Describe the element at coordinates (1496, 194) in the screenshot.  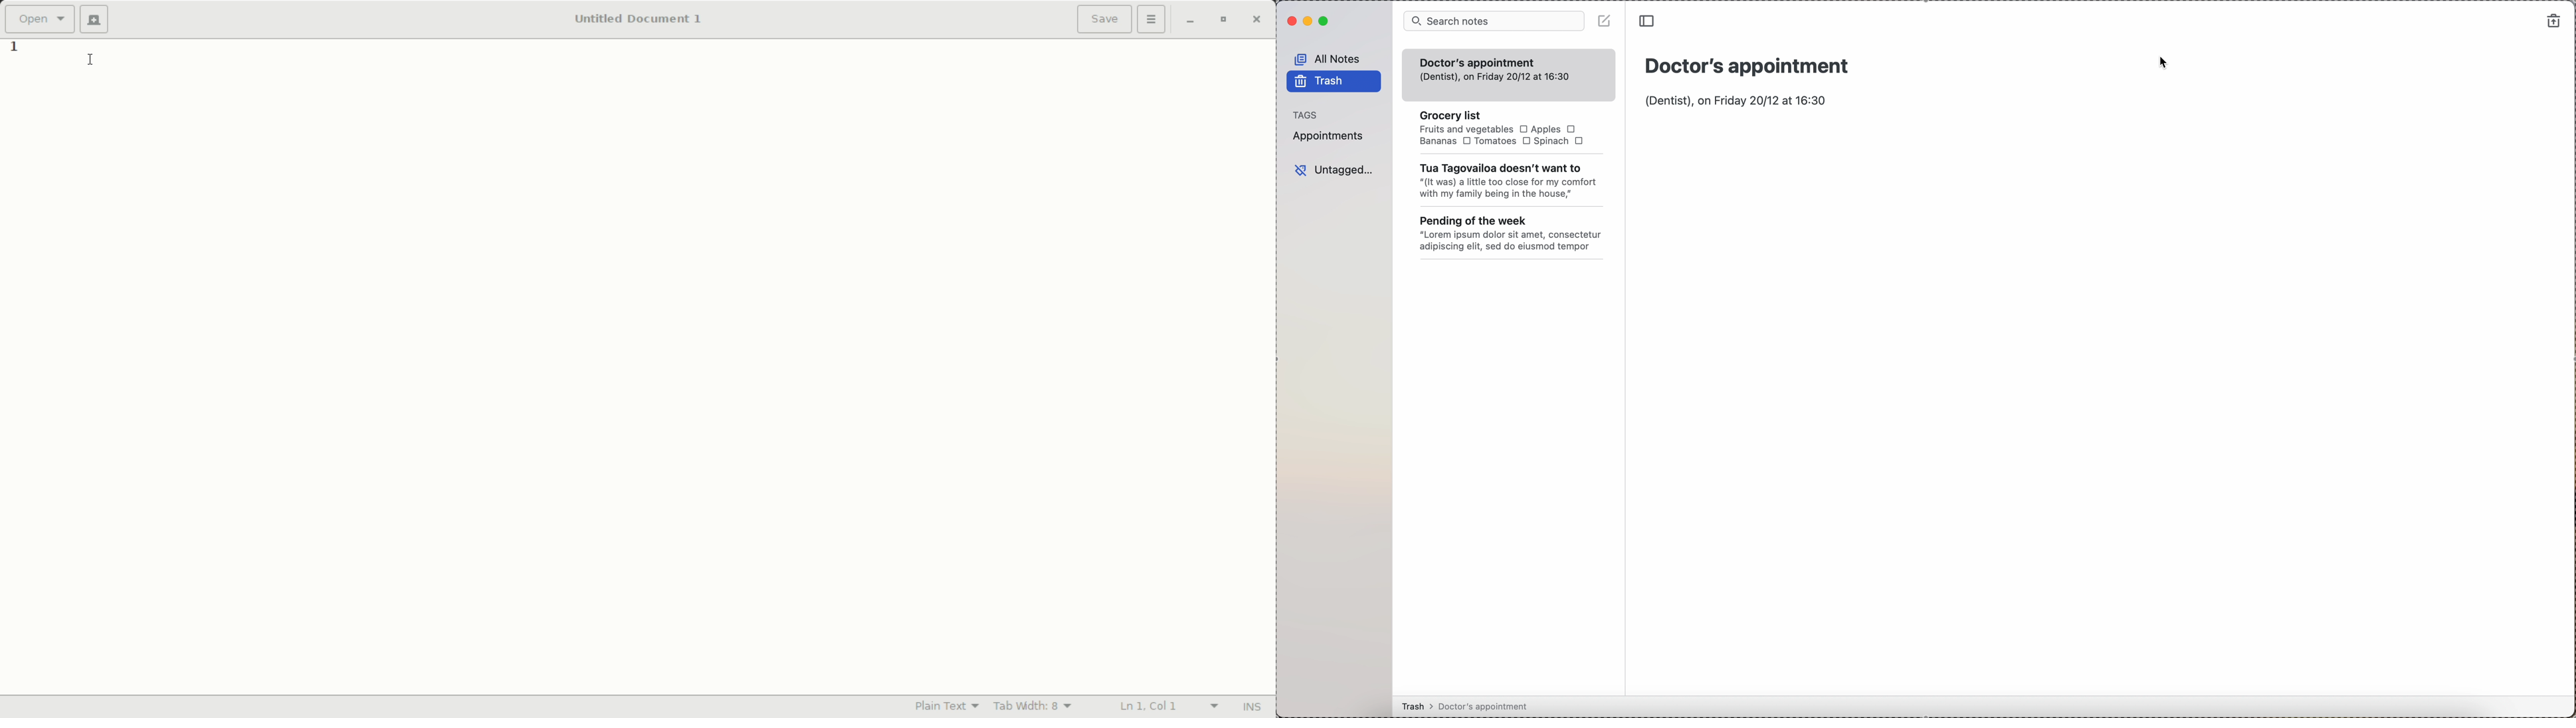
I see `with my family being in the house` at that location.